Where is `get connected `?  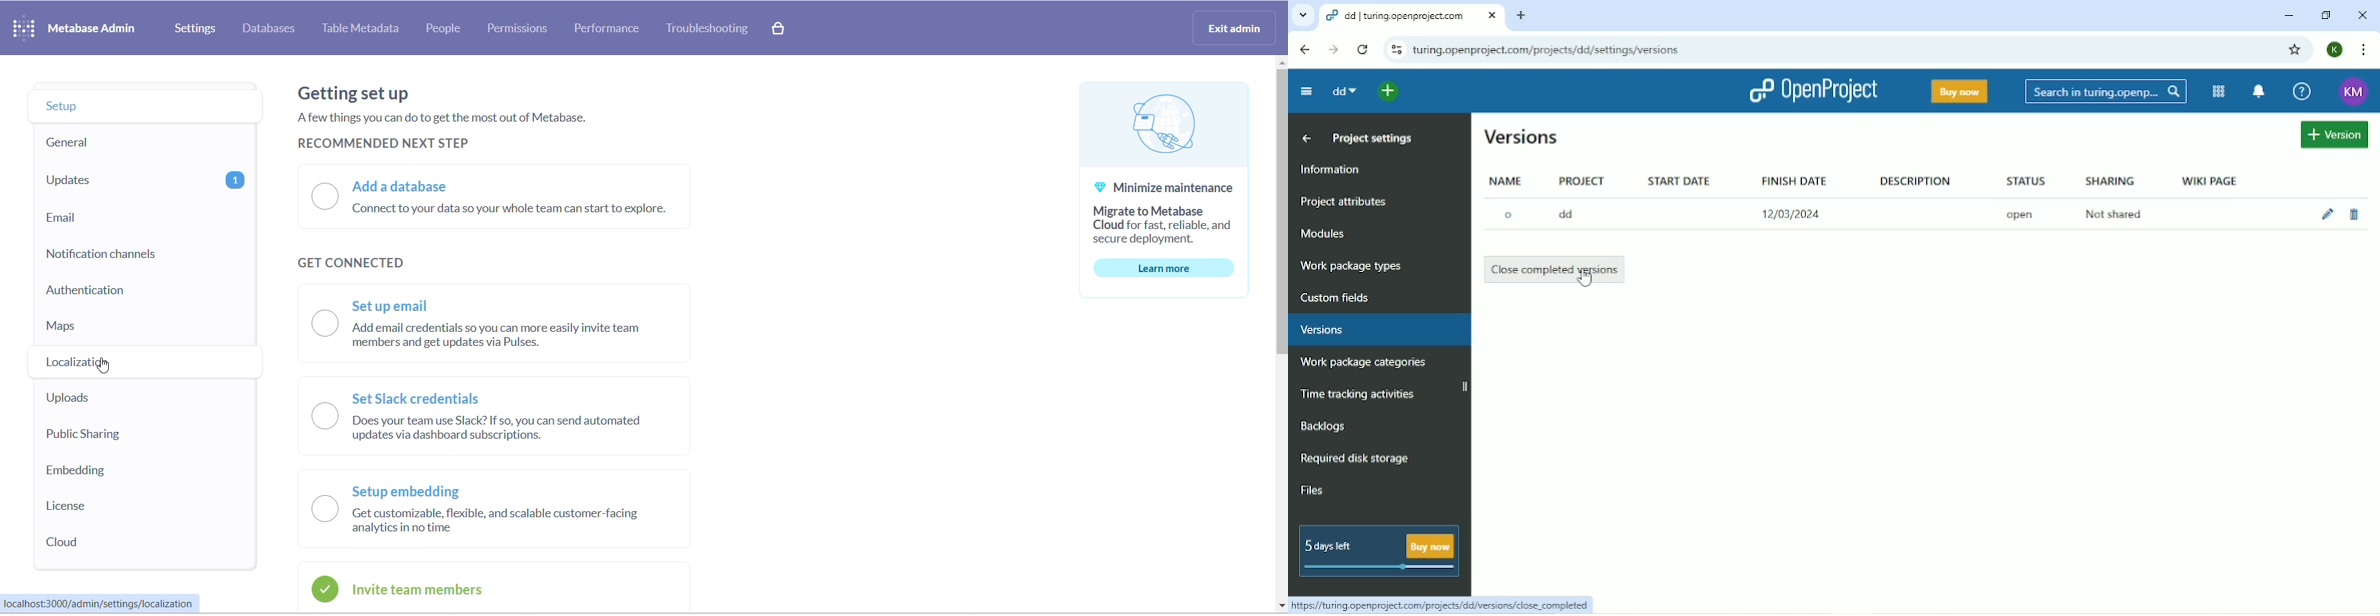
get connected  is located at coordinates (363, 261).